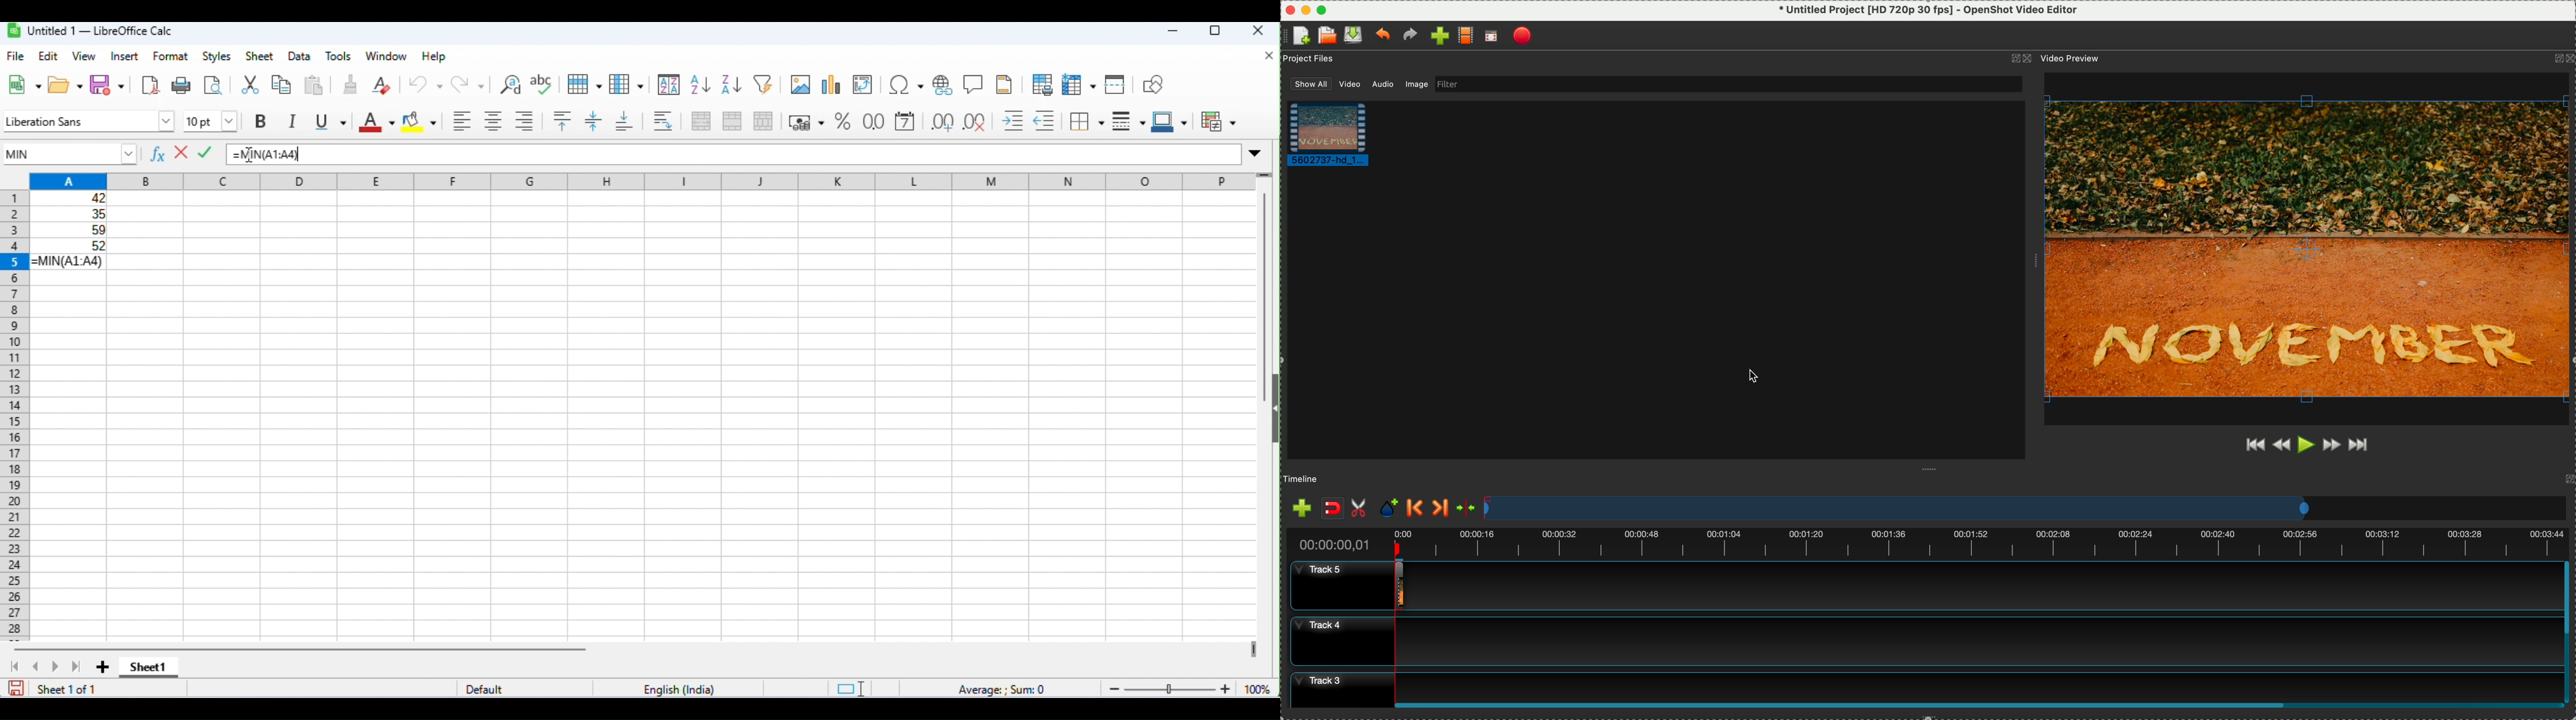  What do you see at coordinates (1257, 152) in the screenshot?
I see `expand` at bounding box center [1257, 152].